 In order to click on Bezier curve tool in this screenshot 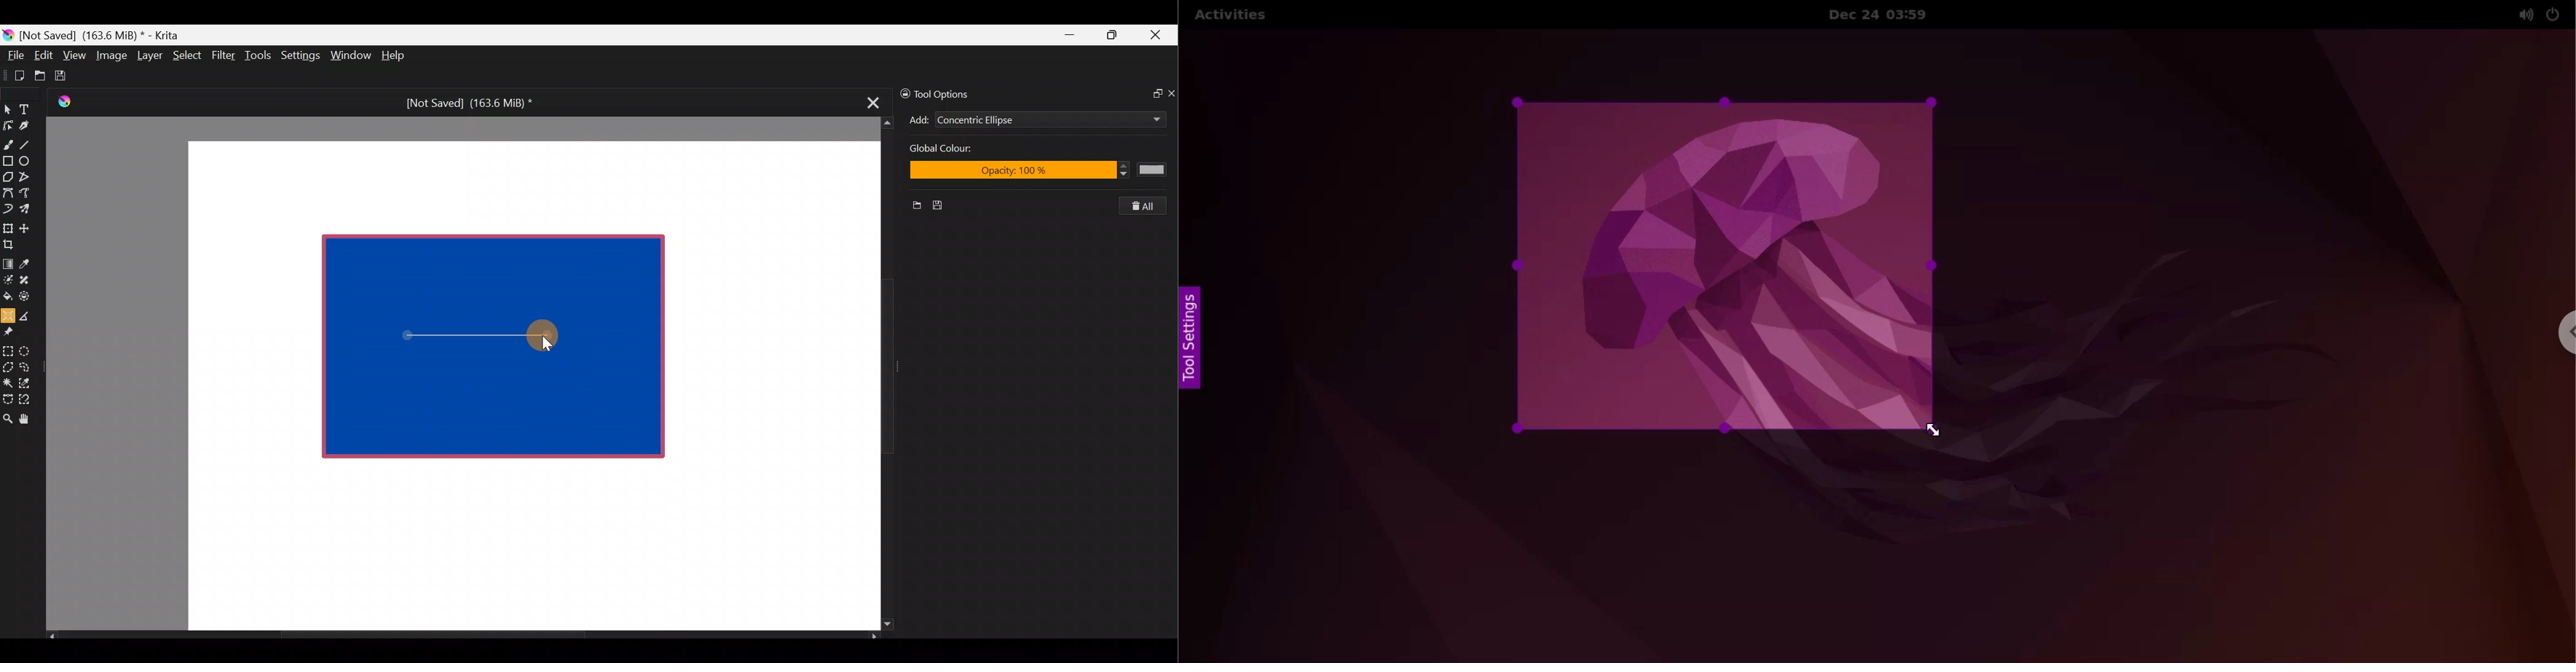, I will do `click(7, 194)`.